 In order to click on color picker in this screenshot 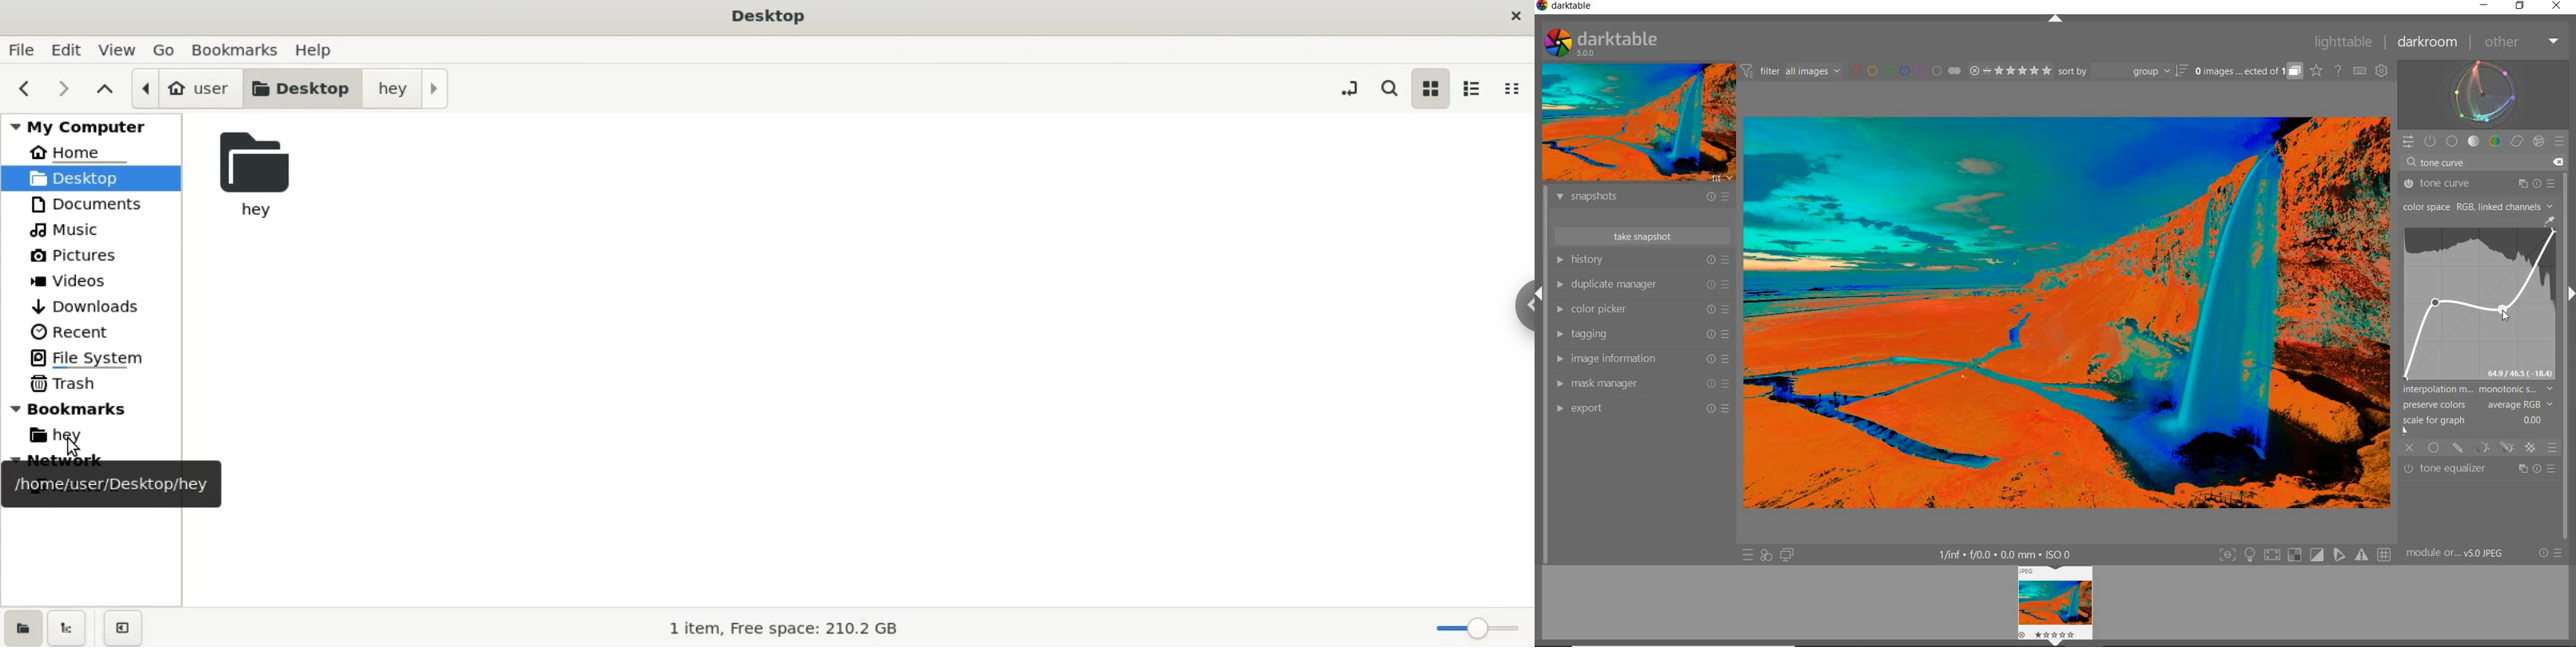, I will do `click(1641, 309)`.